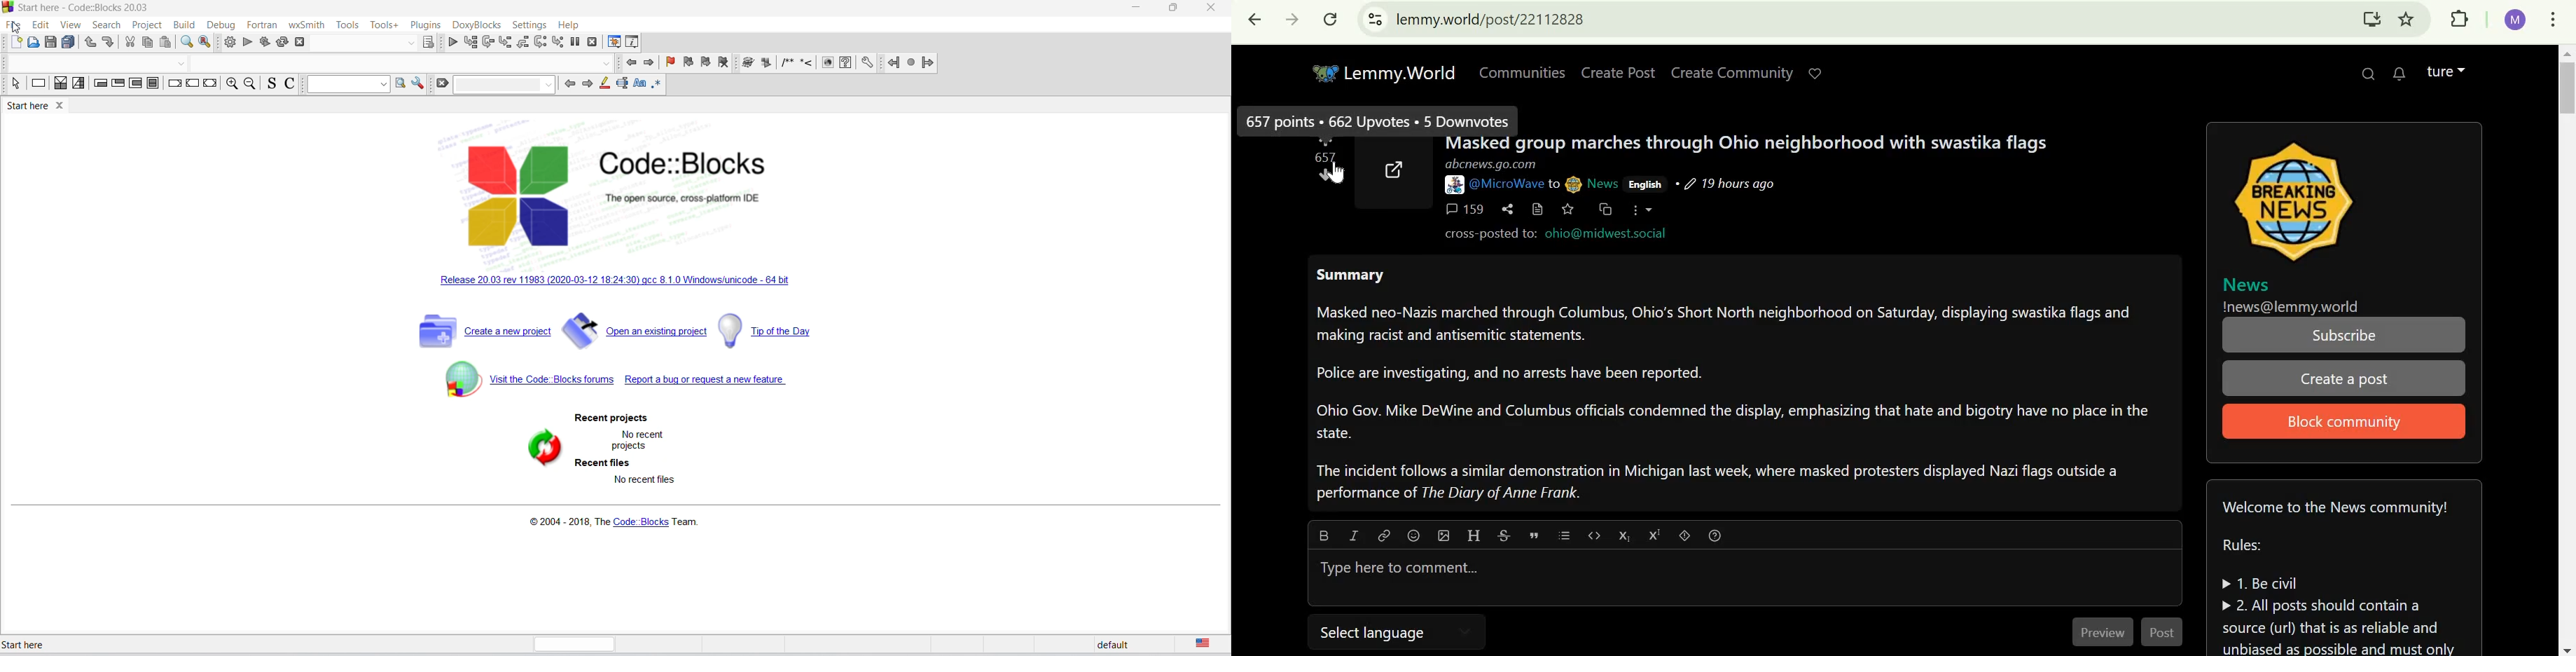 Image resolution: width=2576 pixels, height=672 pixels. What do you see at coordinates (575, 42) in the screenshot?
I see `break debugging` at bounding box center [575, 42].